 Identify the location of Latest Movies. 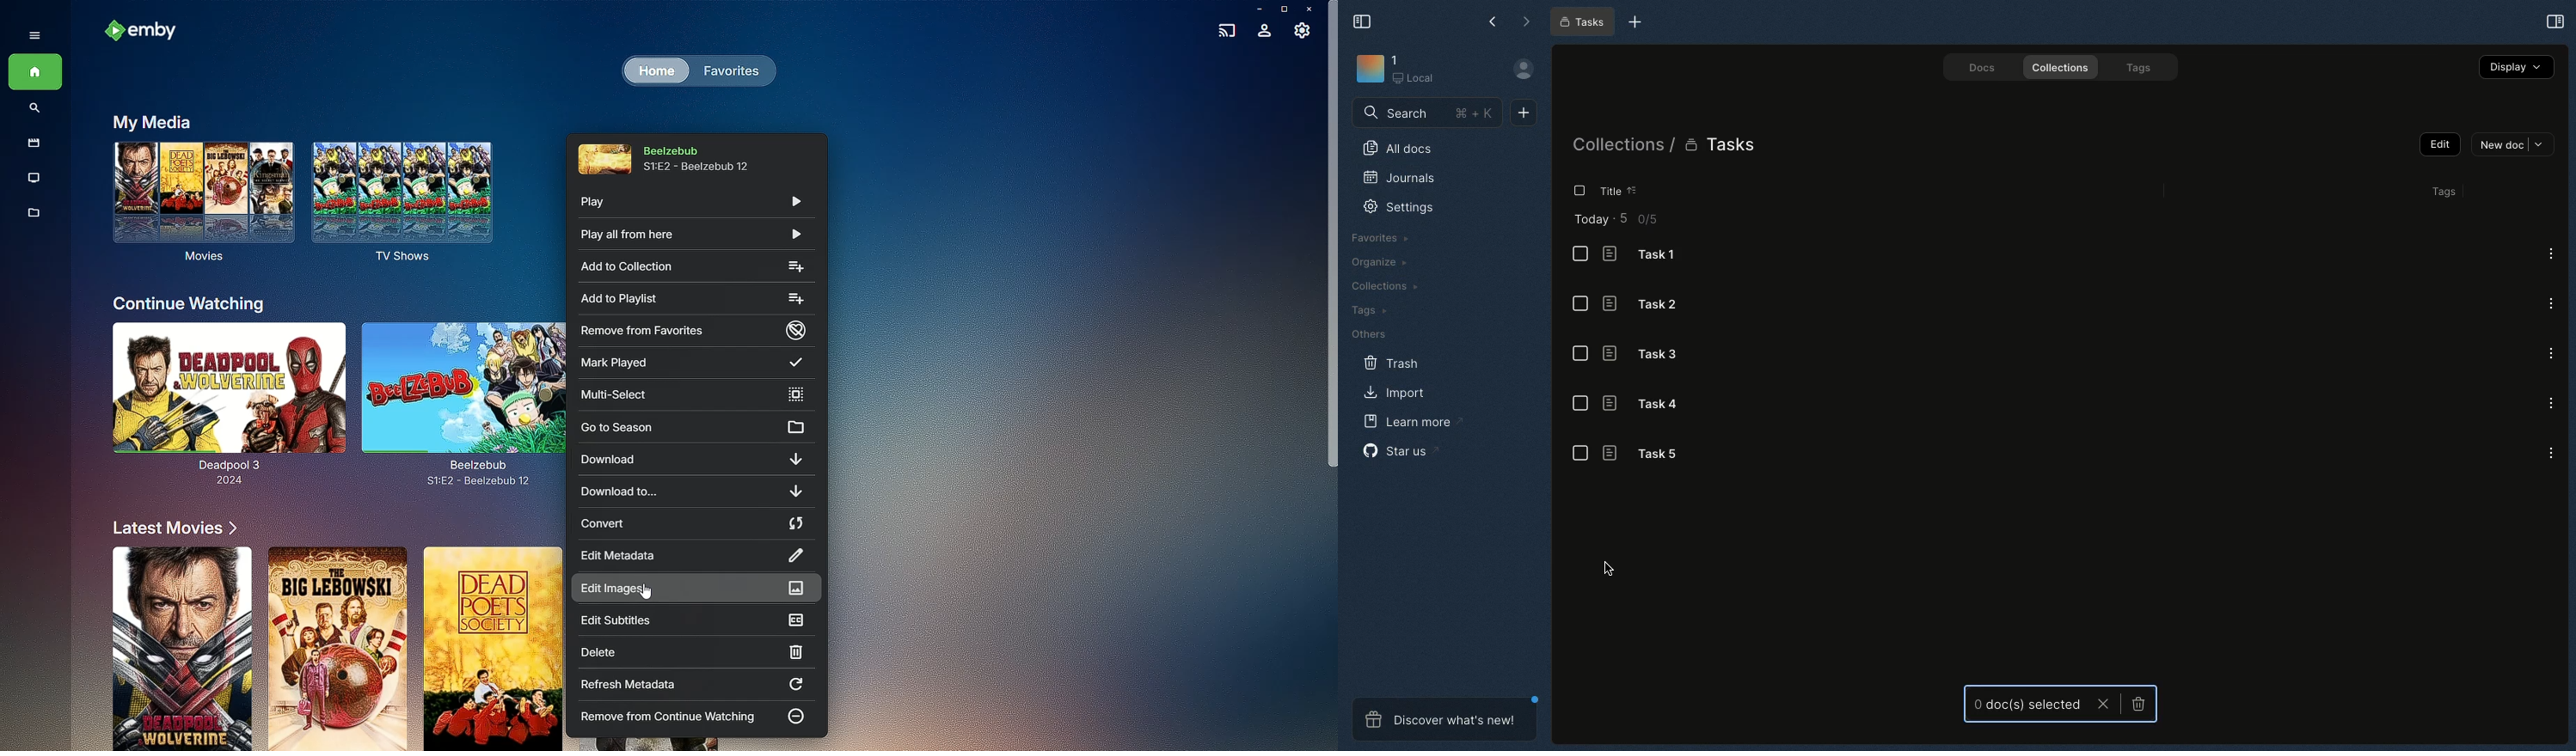
(169, 527).